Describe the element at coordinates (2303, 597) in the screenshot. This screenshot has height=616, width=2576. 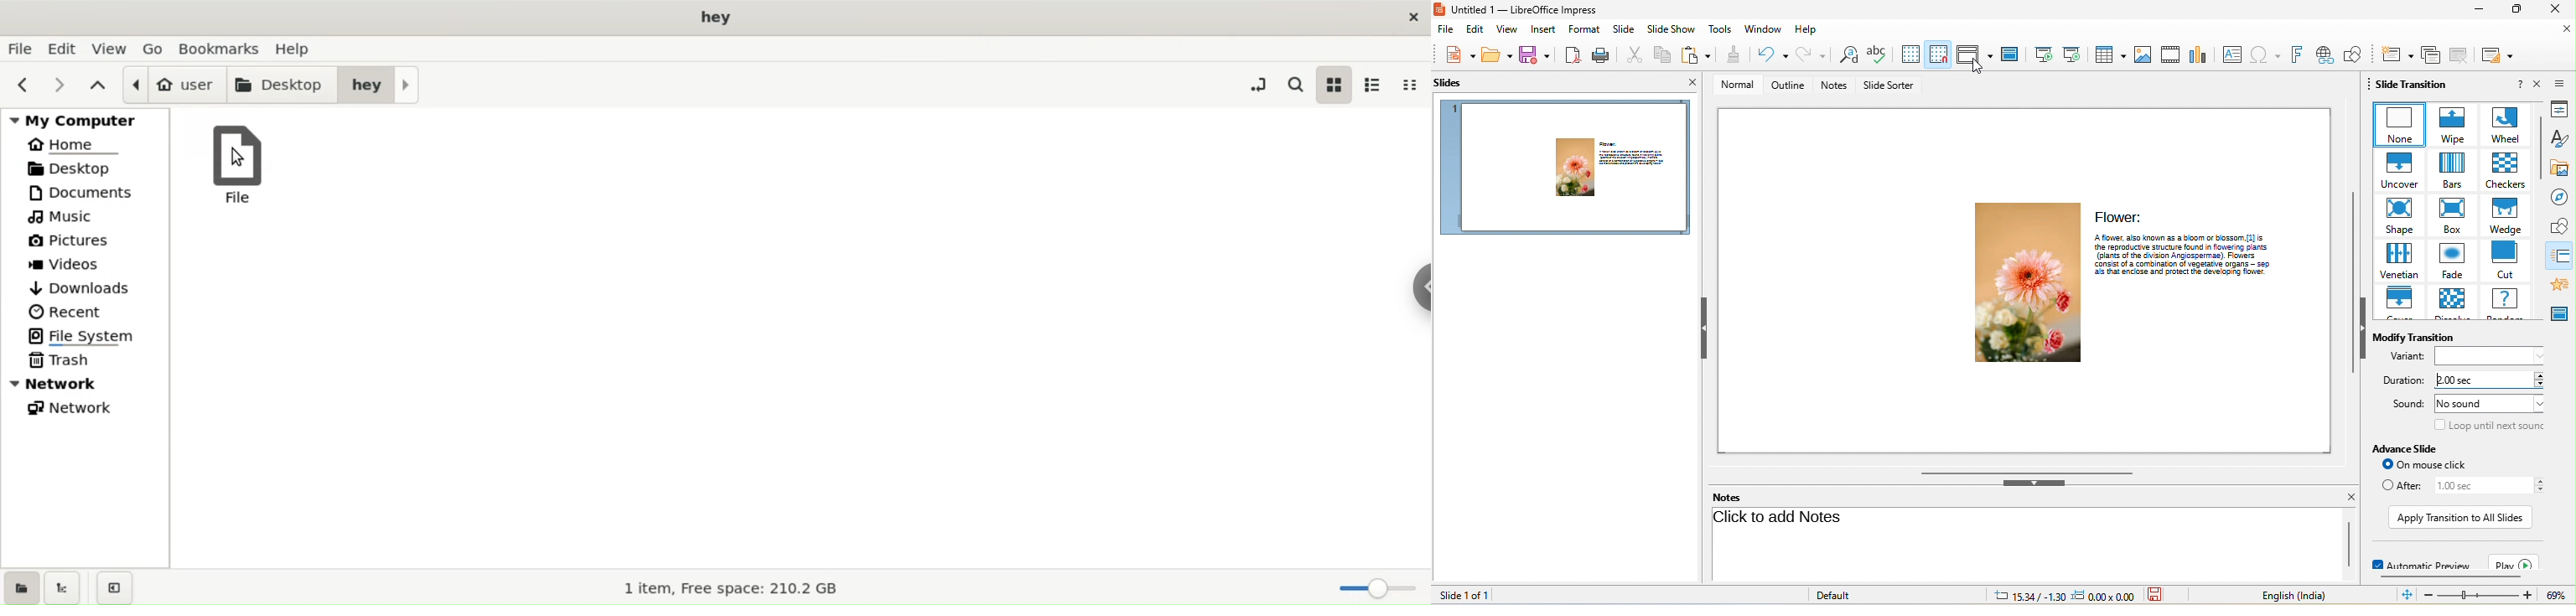
I see `text language` at that location.